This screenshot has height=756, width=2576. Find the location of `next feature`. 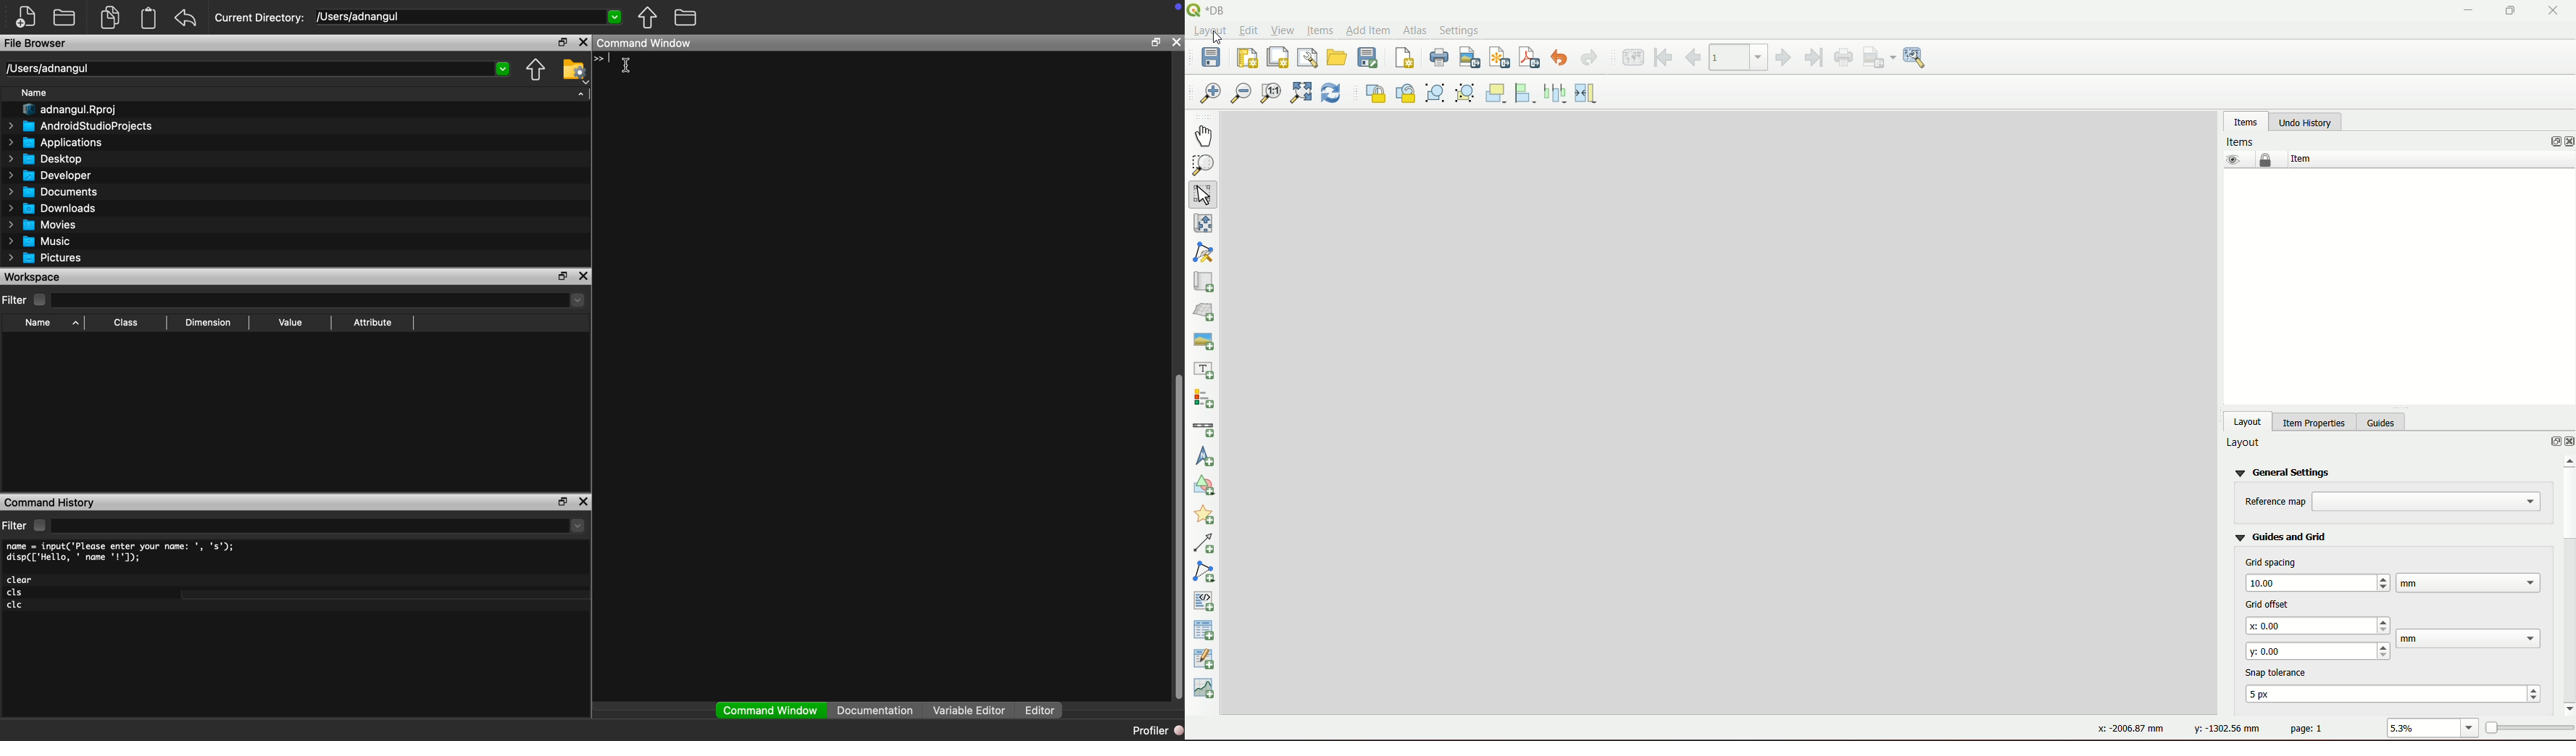

next feature is located at coordinates (1784, 58).